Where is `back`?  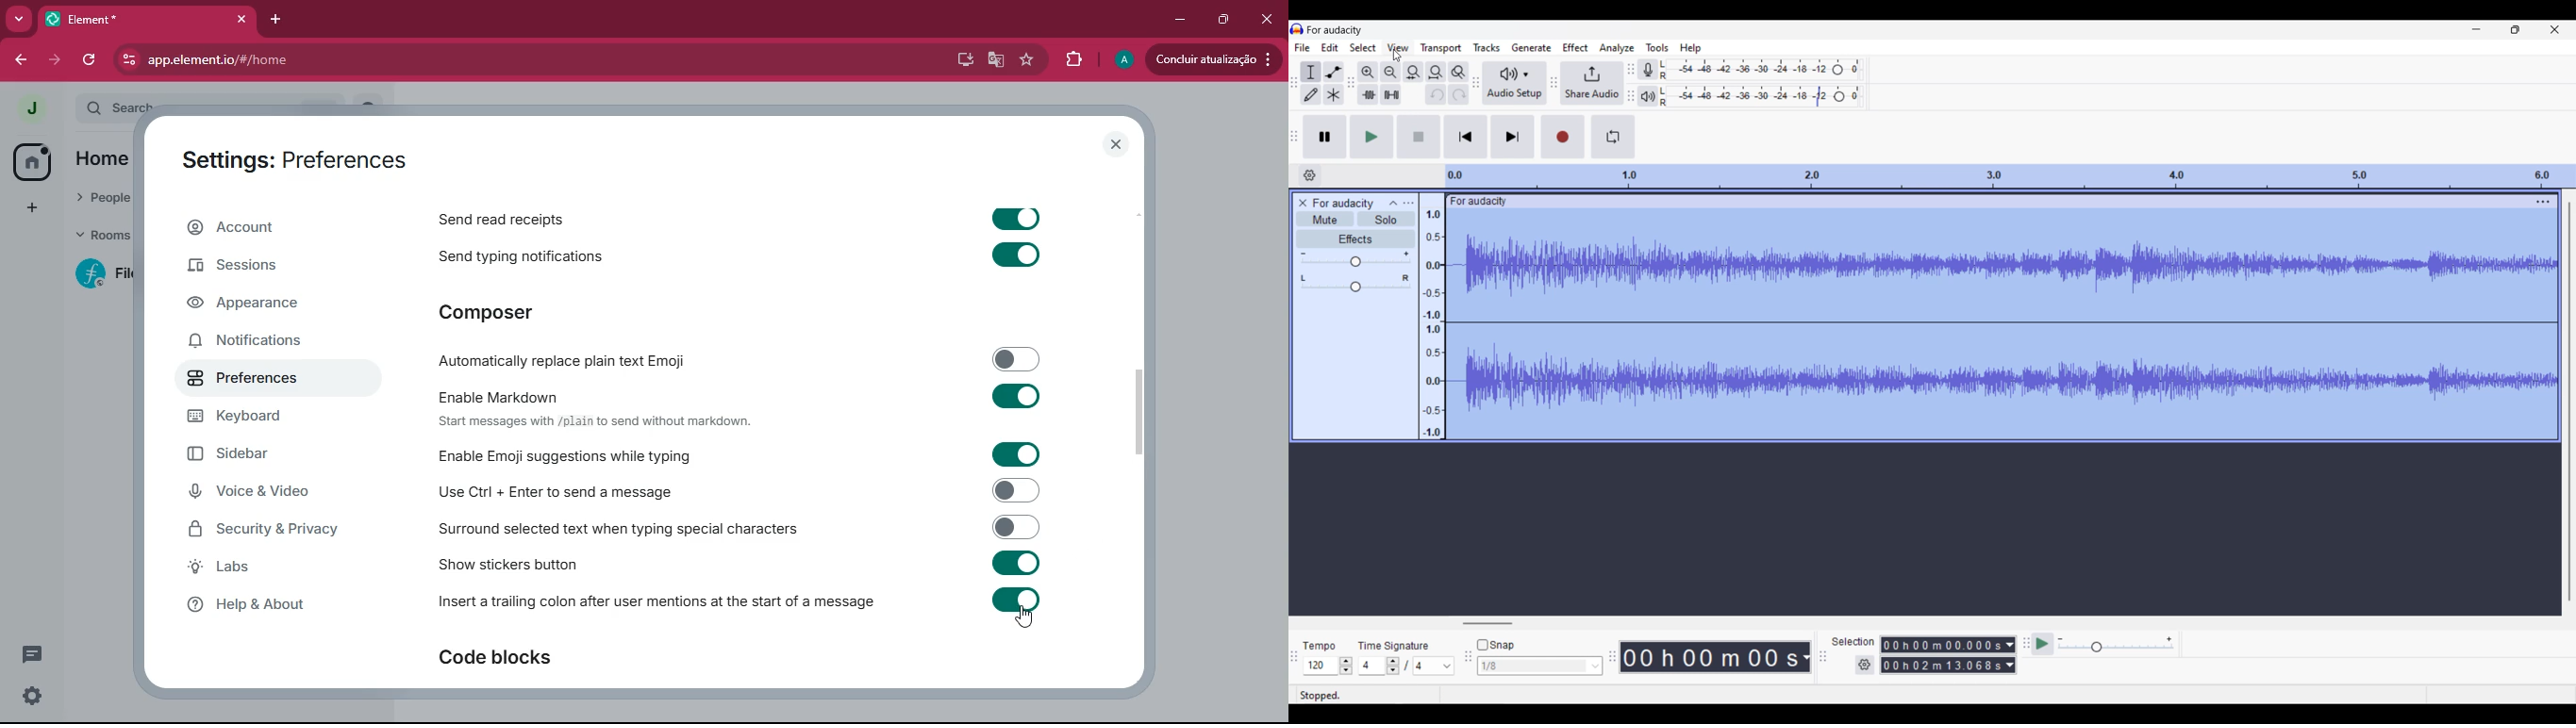 back is located at coordinates (22, 59).